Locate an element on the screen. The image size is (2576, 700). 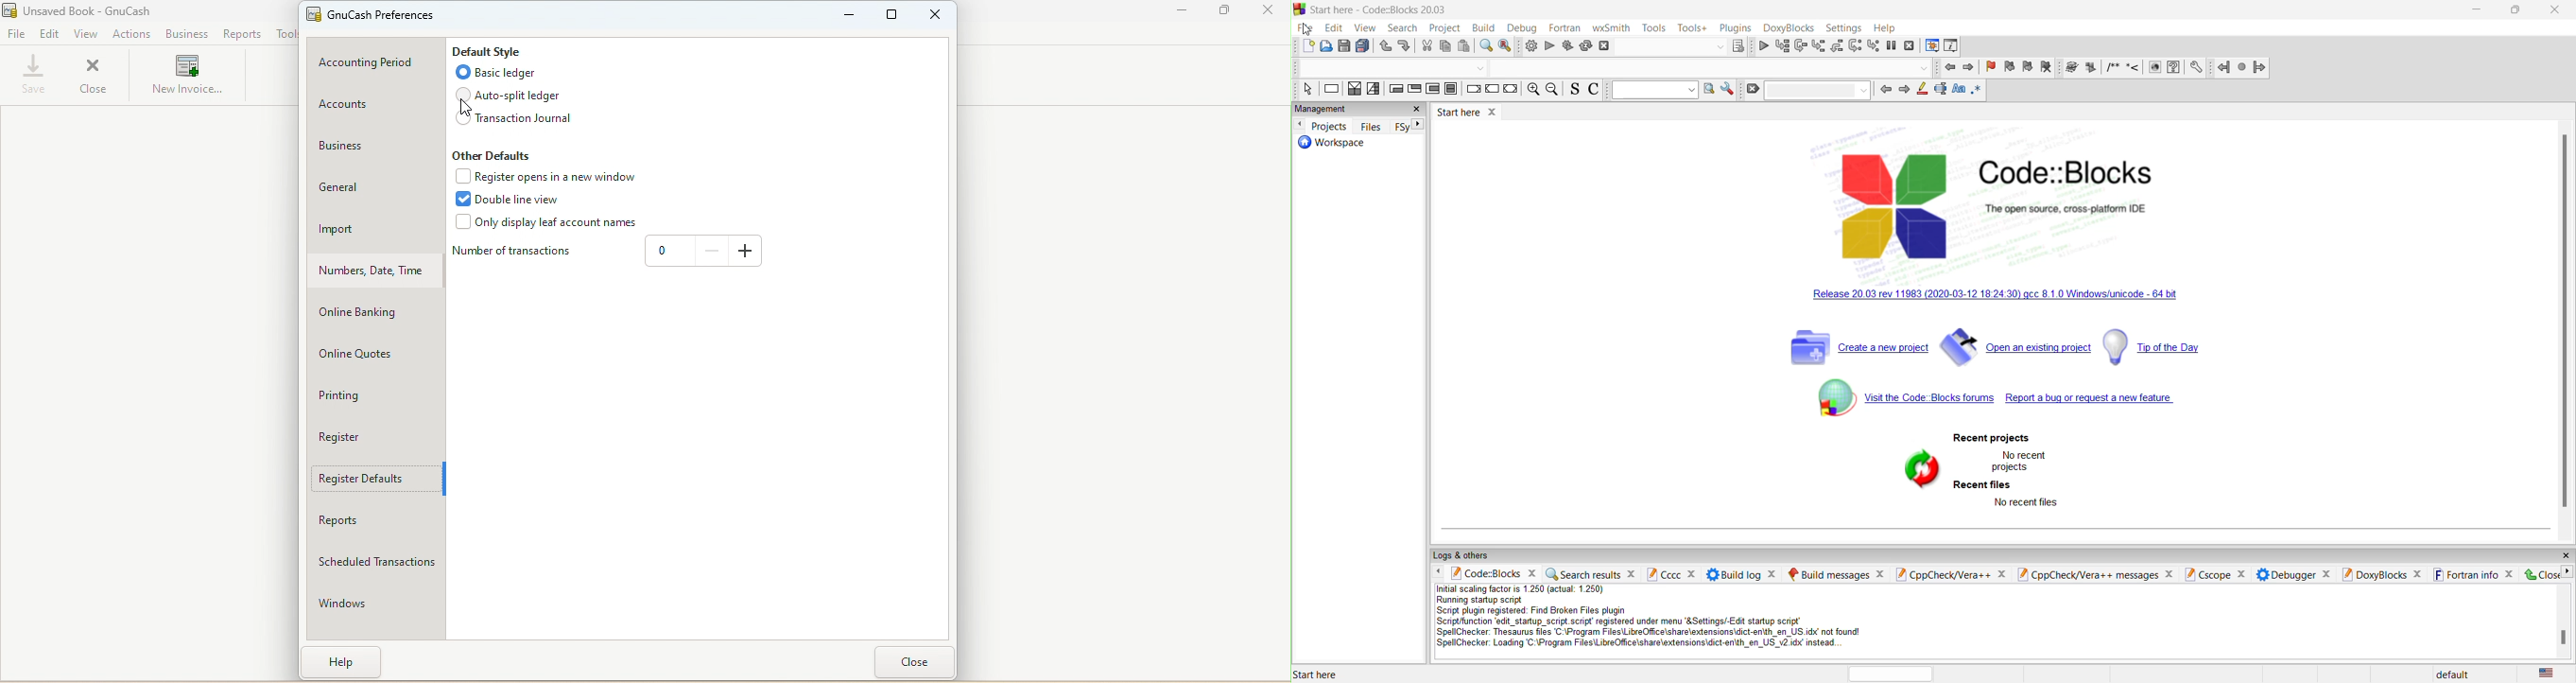
stop build is located at coordinates (1607, 47).